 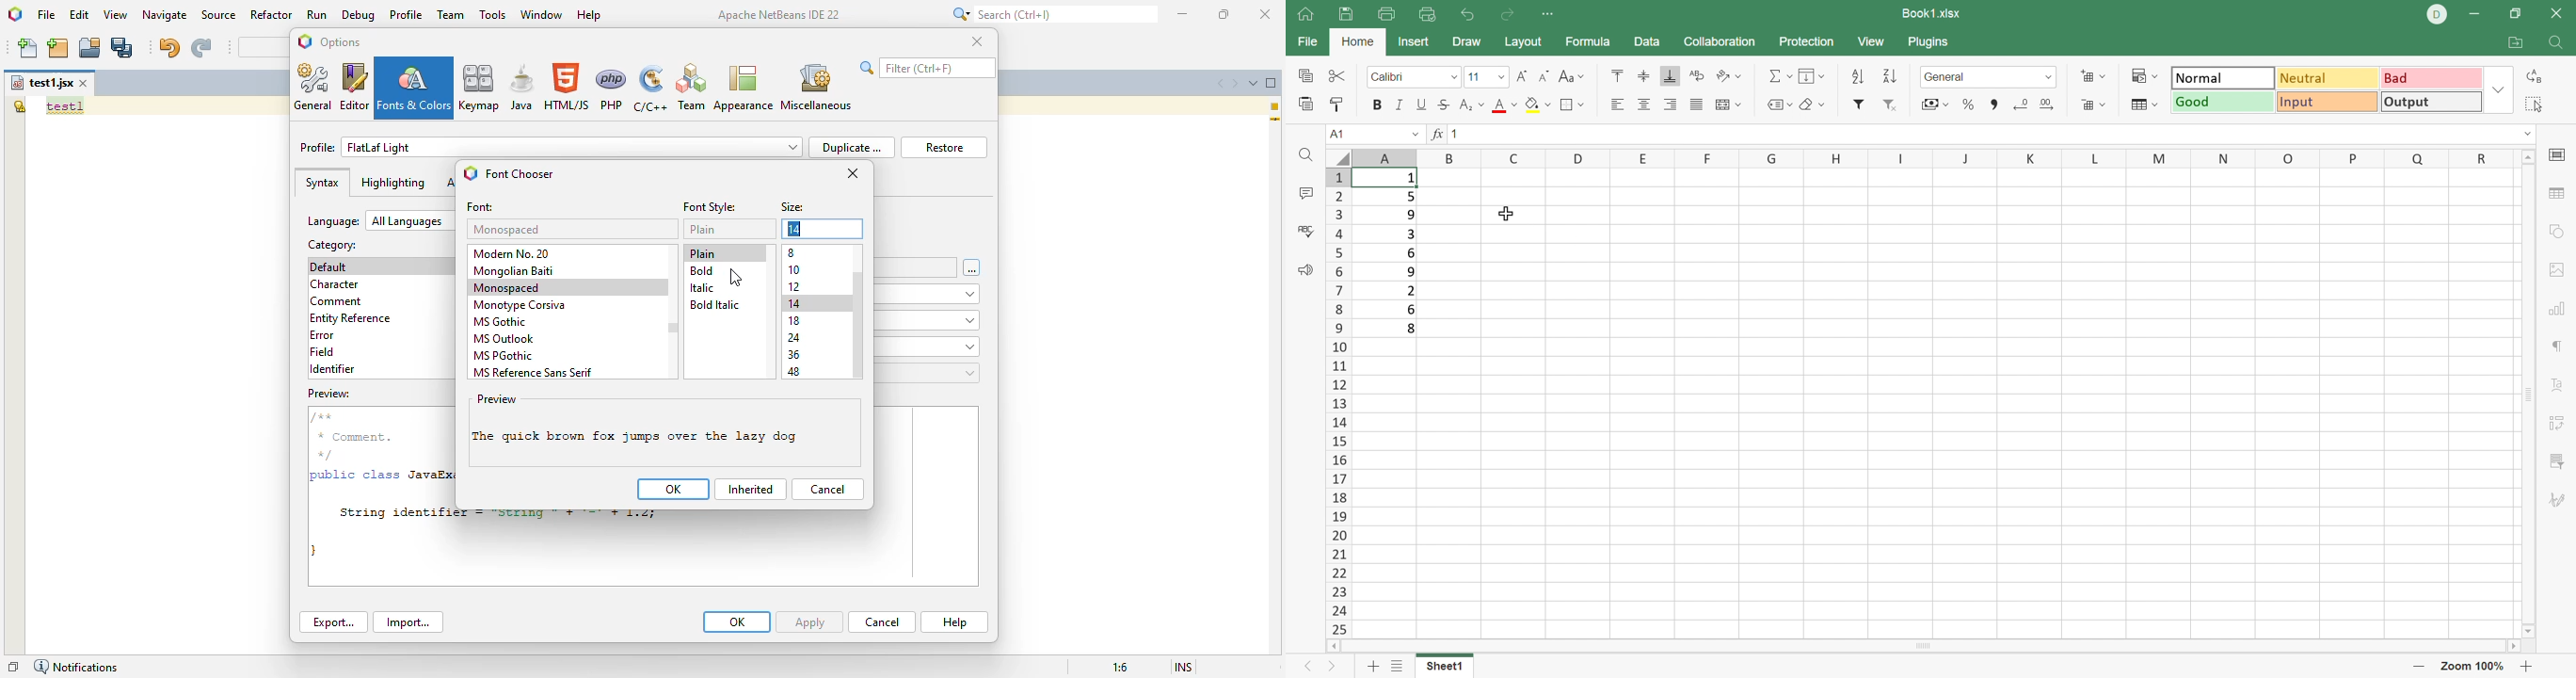 What do you see at coordinates (1305, 18) in the screenshot?
I see `Home` at bounding box center [1305, 18].